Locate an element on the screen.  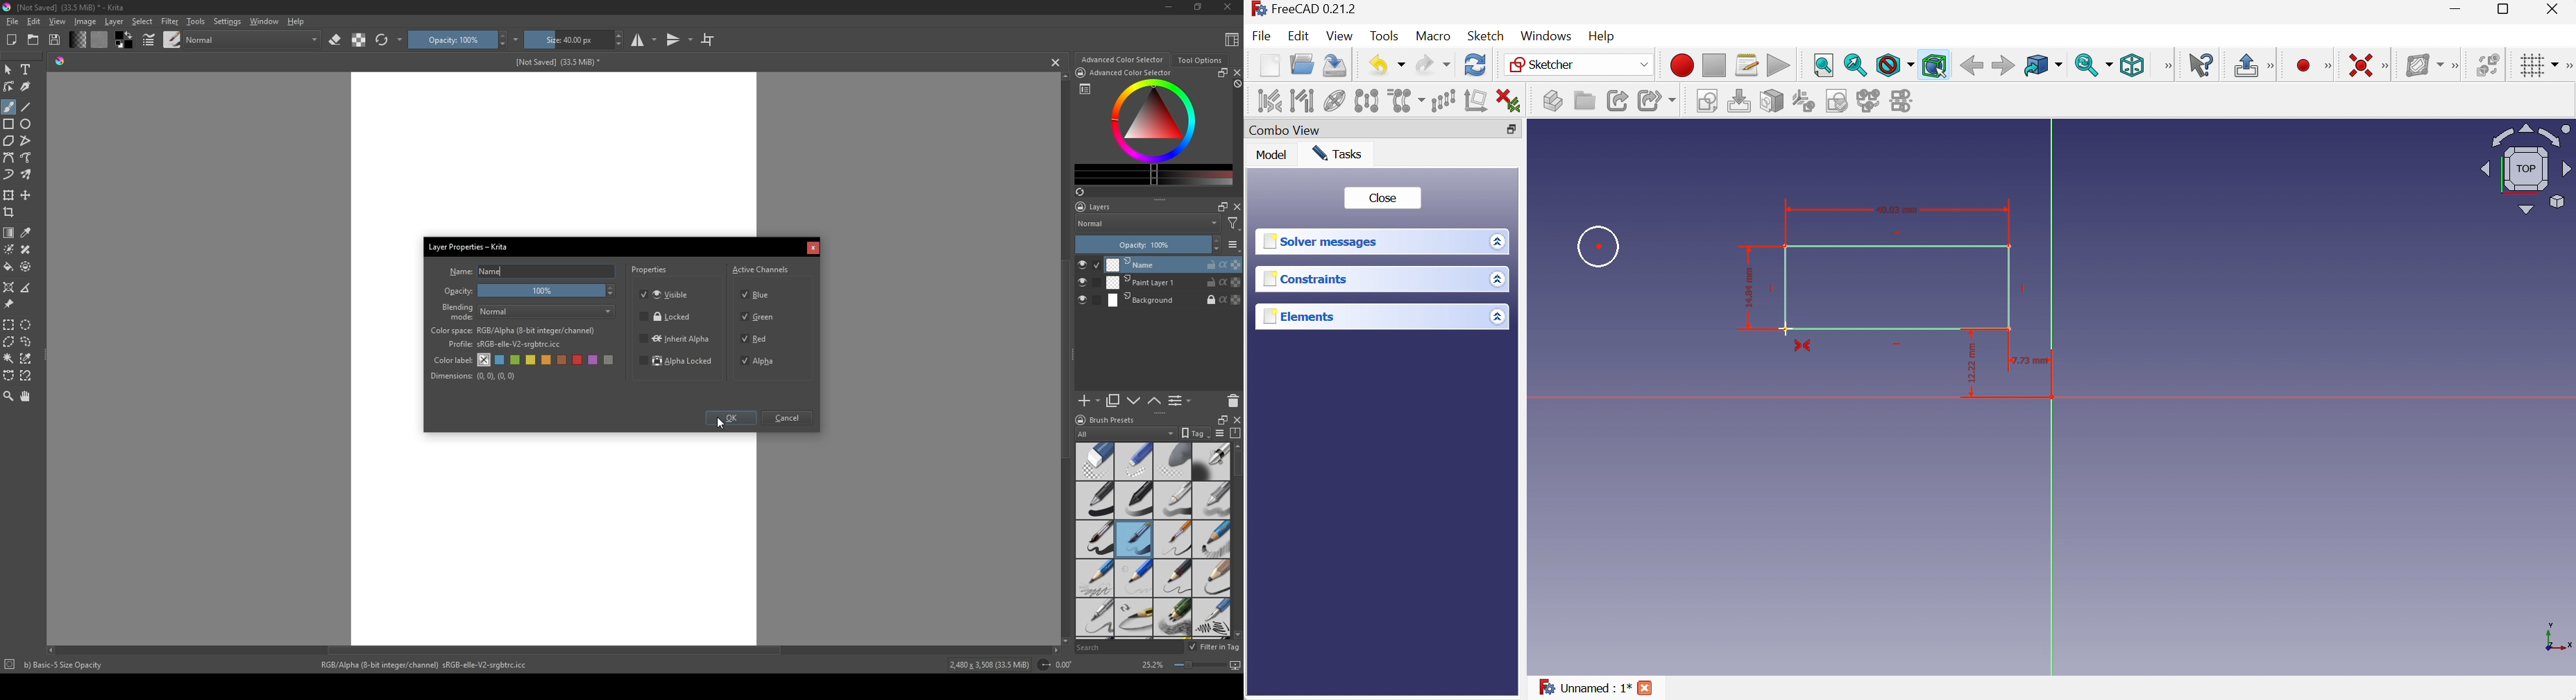
Select is located at coordinates (142, 21).